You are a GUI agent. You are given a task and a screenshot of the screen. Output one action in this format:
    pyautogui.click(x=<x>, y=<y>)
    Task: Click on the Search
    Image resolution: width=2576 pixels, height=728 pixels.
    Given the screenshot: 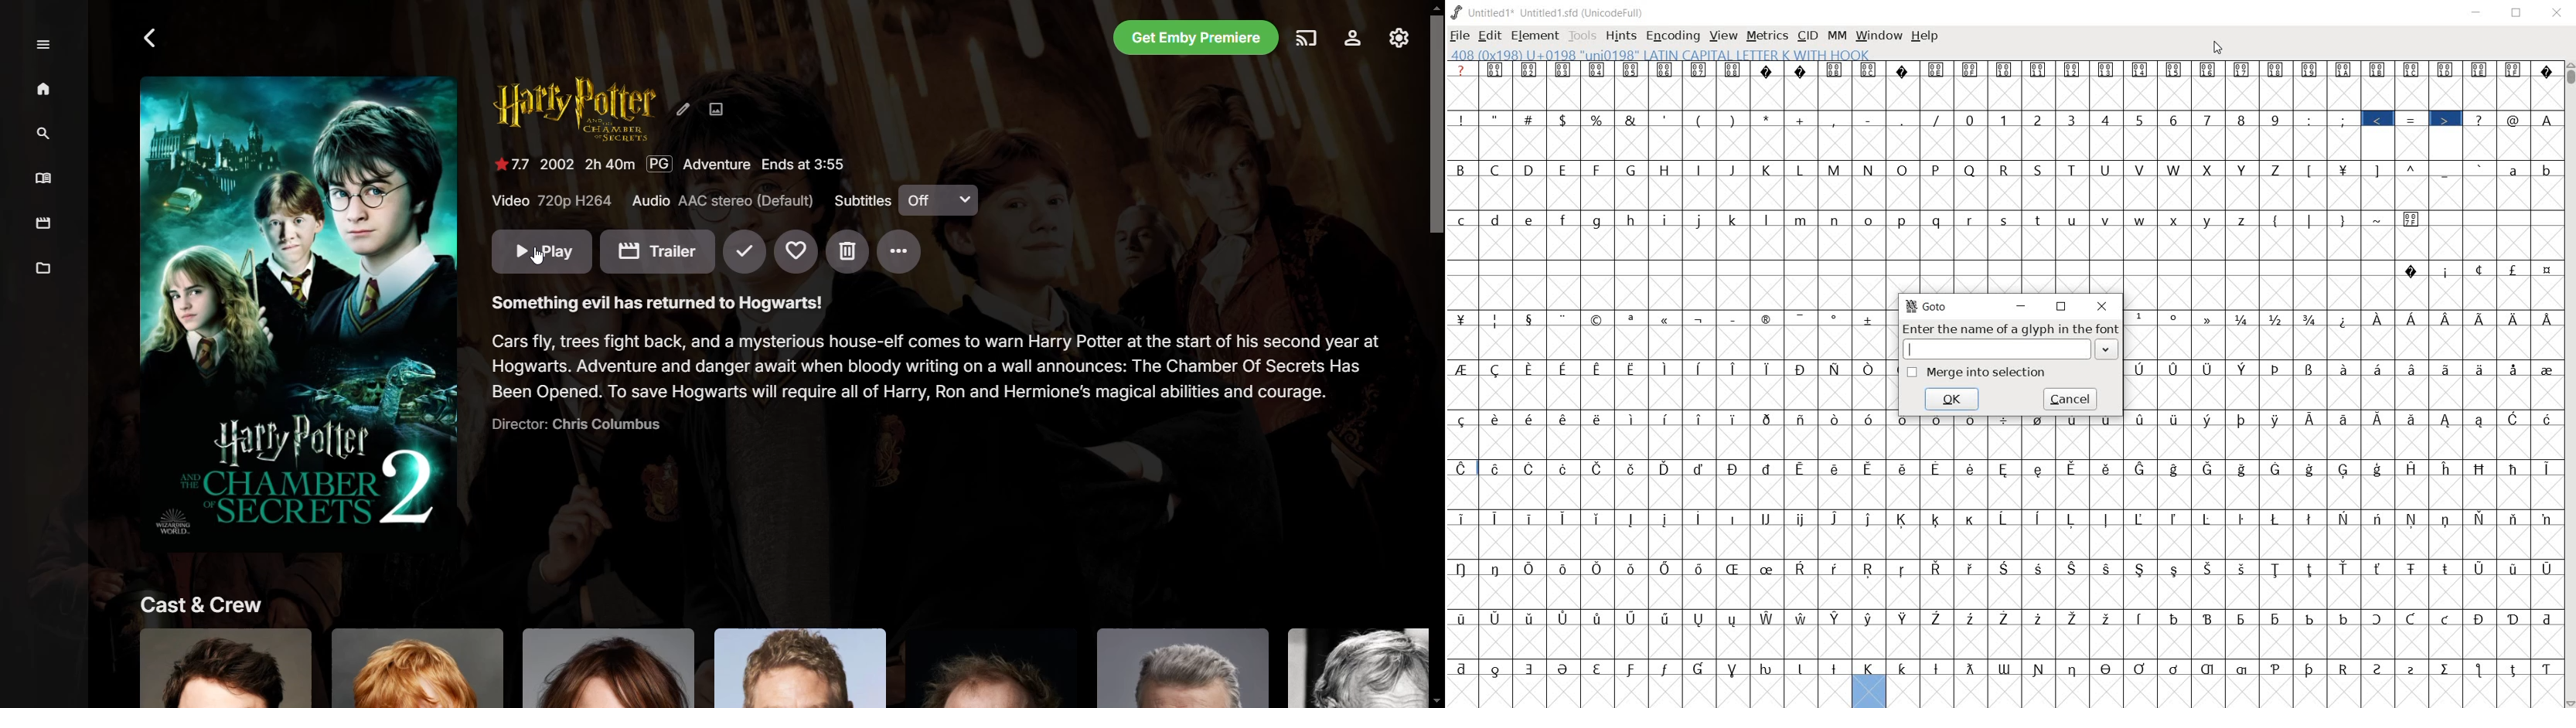 What is the action you would take?
    pyautogui.click(x=47, y=134)
    